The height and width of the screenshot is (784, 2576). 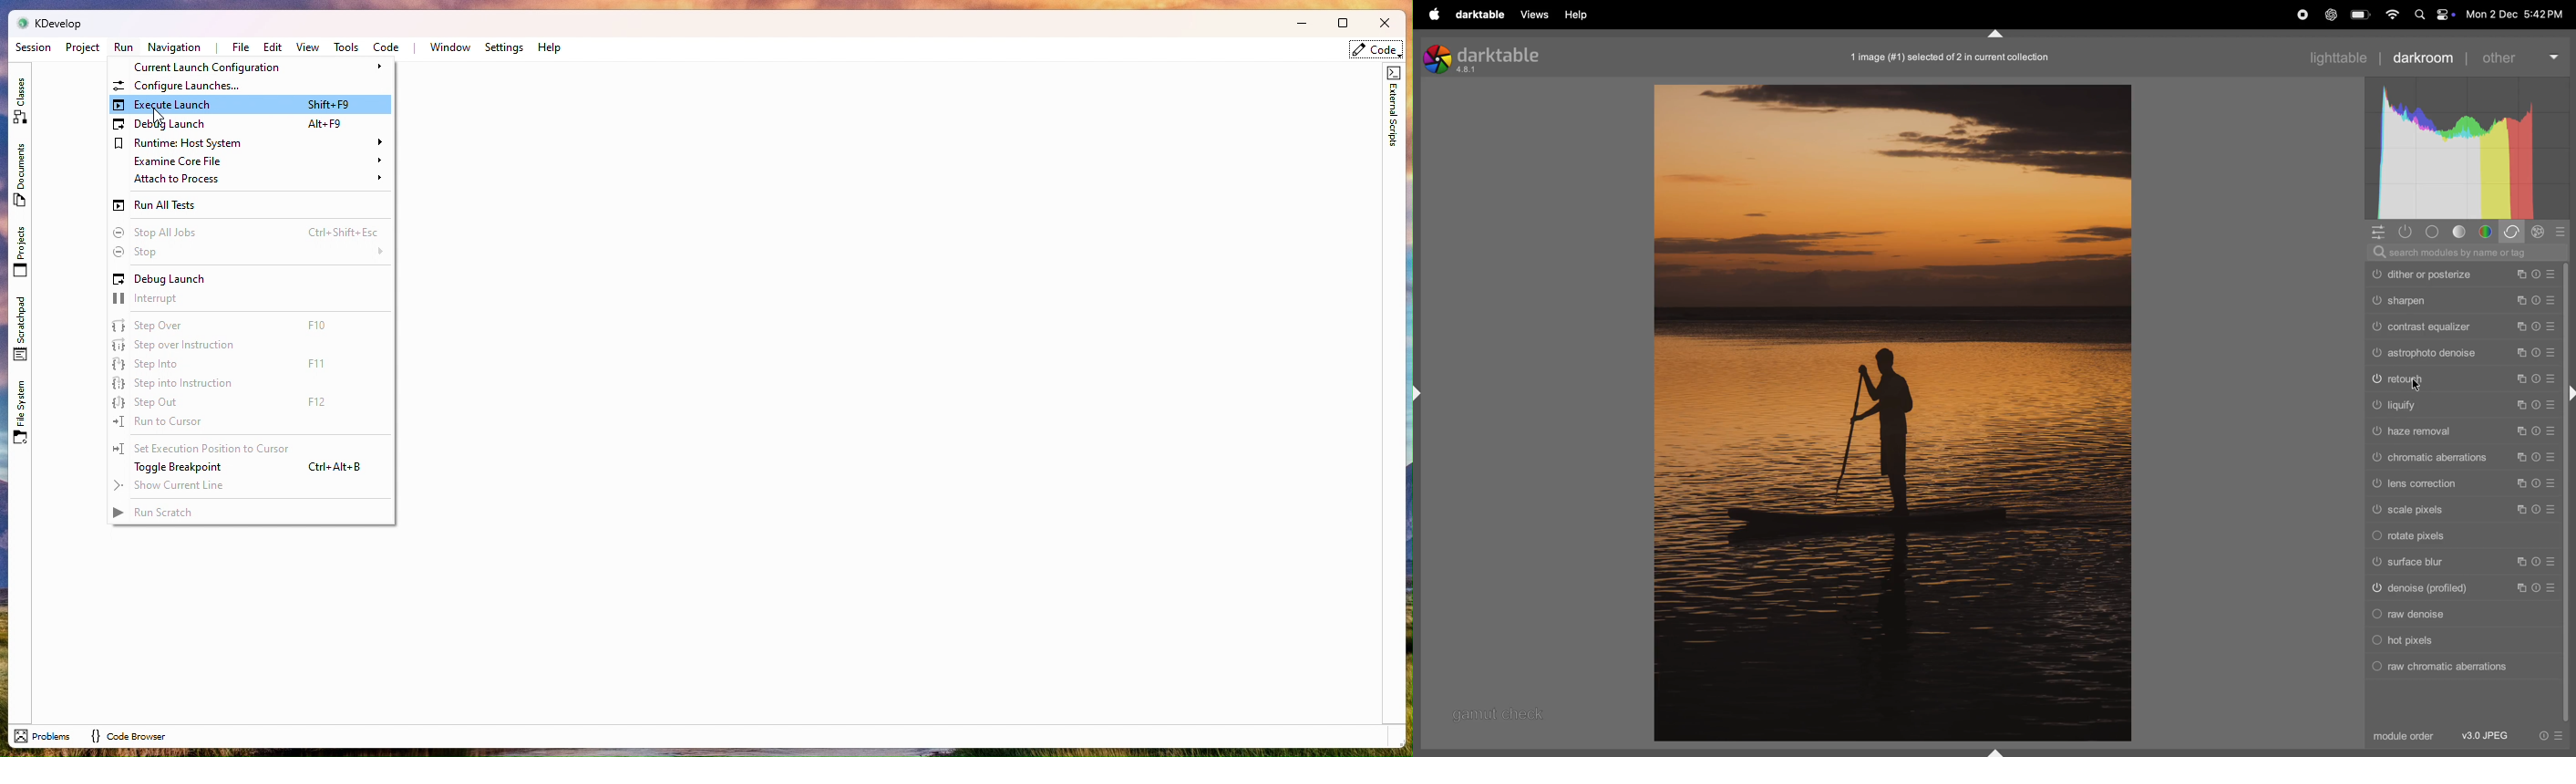 I want to click on Step over instruction, so click(x=227, y=345).